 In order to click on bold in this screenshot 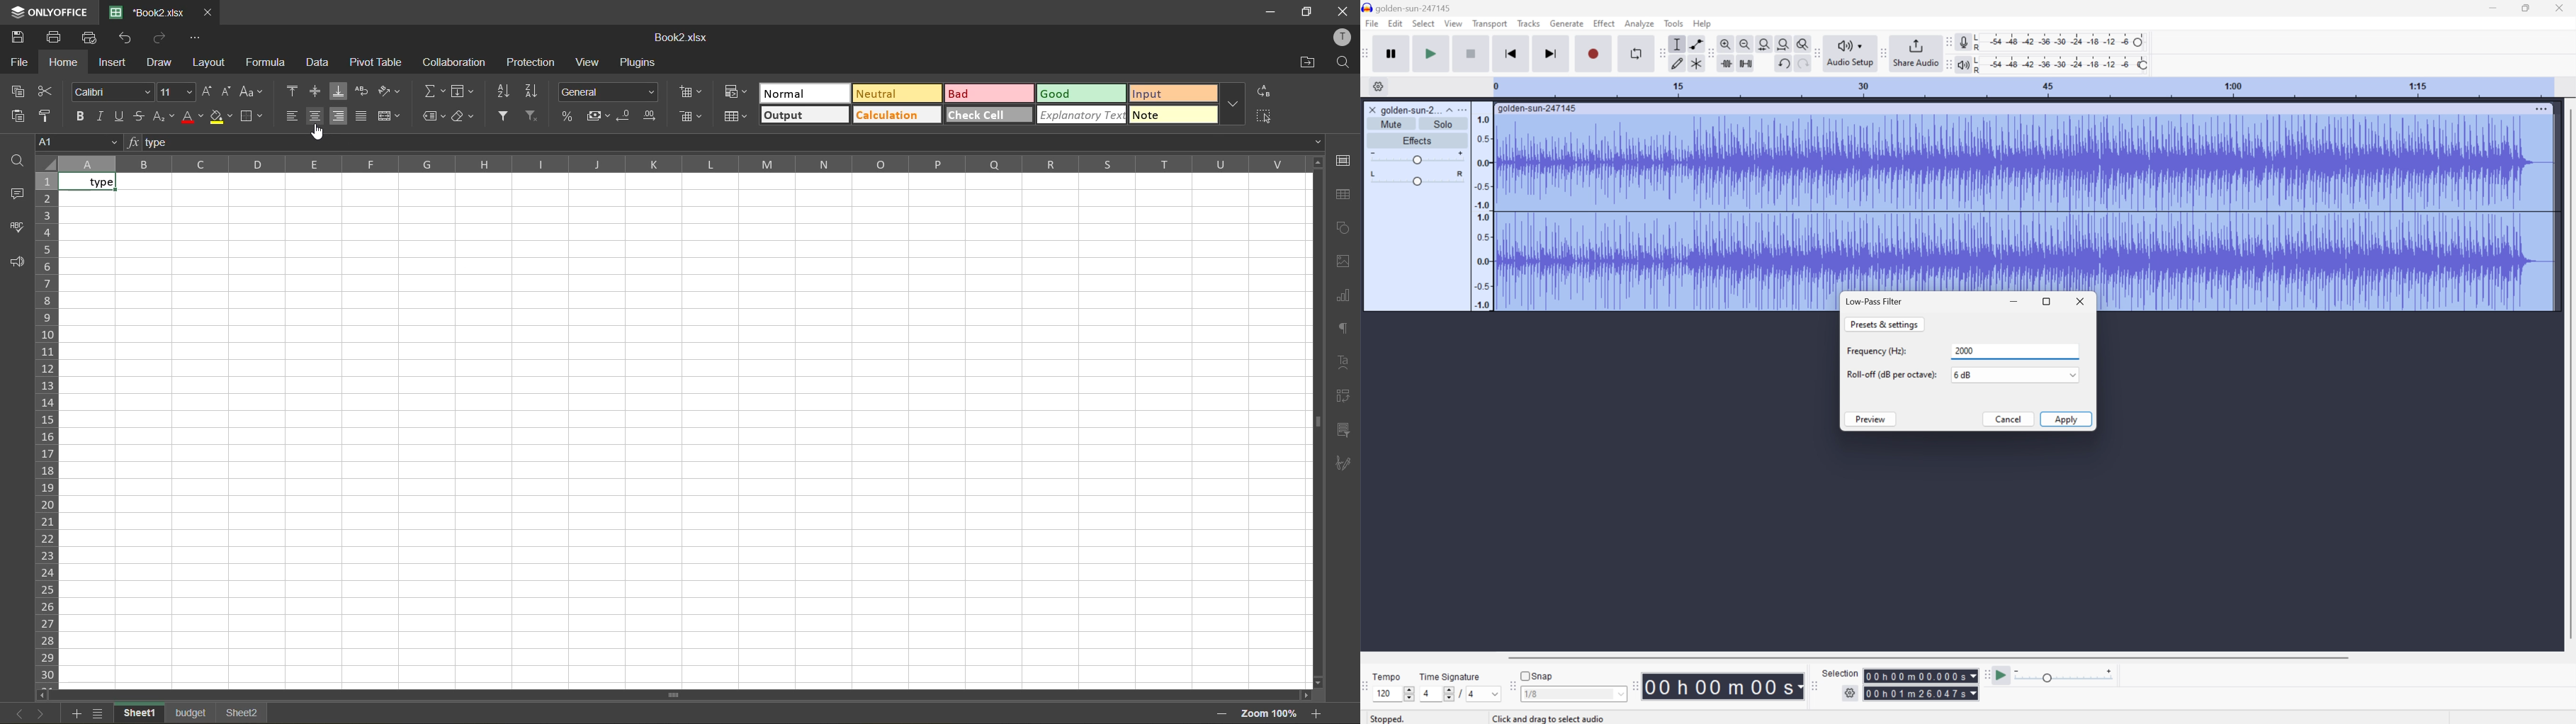, I will do `click(83, 120)`.